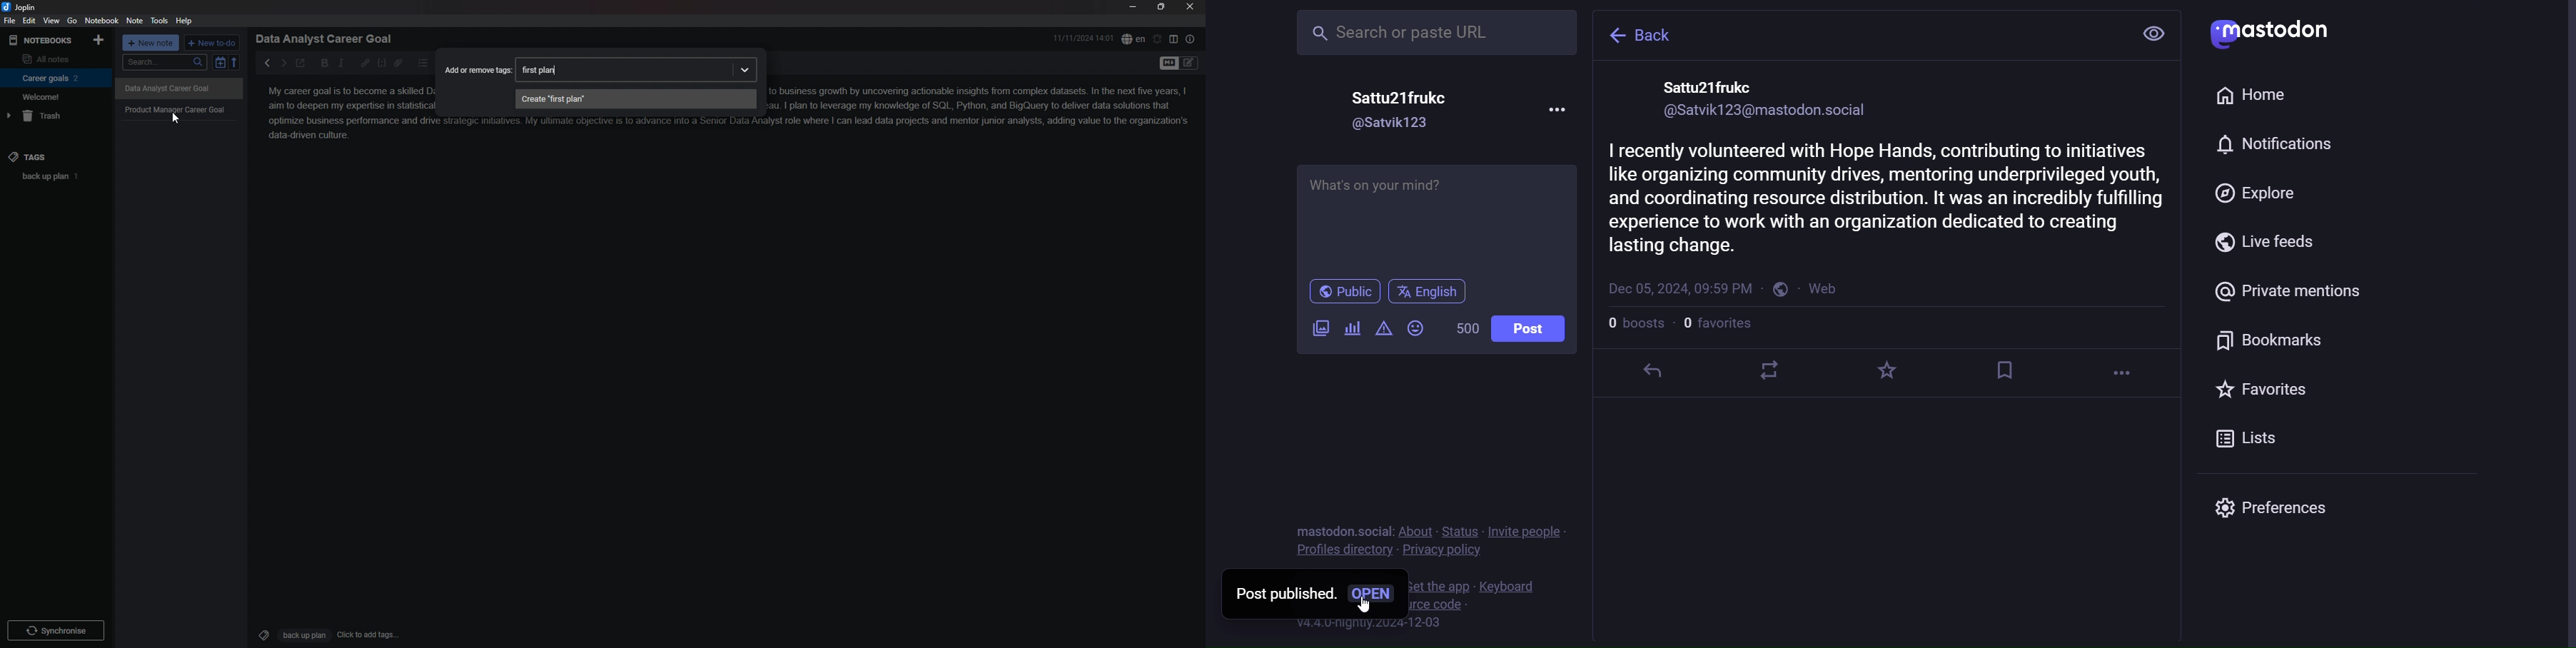 The width and height of the screenshot is (2576, 672). Describe the element at coordinates (1191, 39) in the screenshot. I see `note properties` at that location.